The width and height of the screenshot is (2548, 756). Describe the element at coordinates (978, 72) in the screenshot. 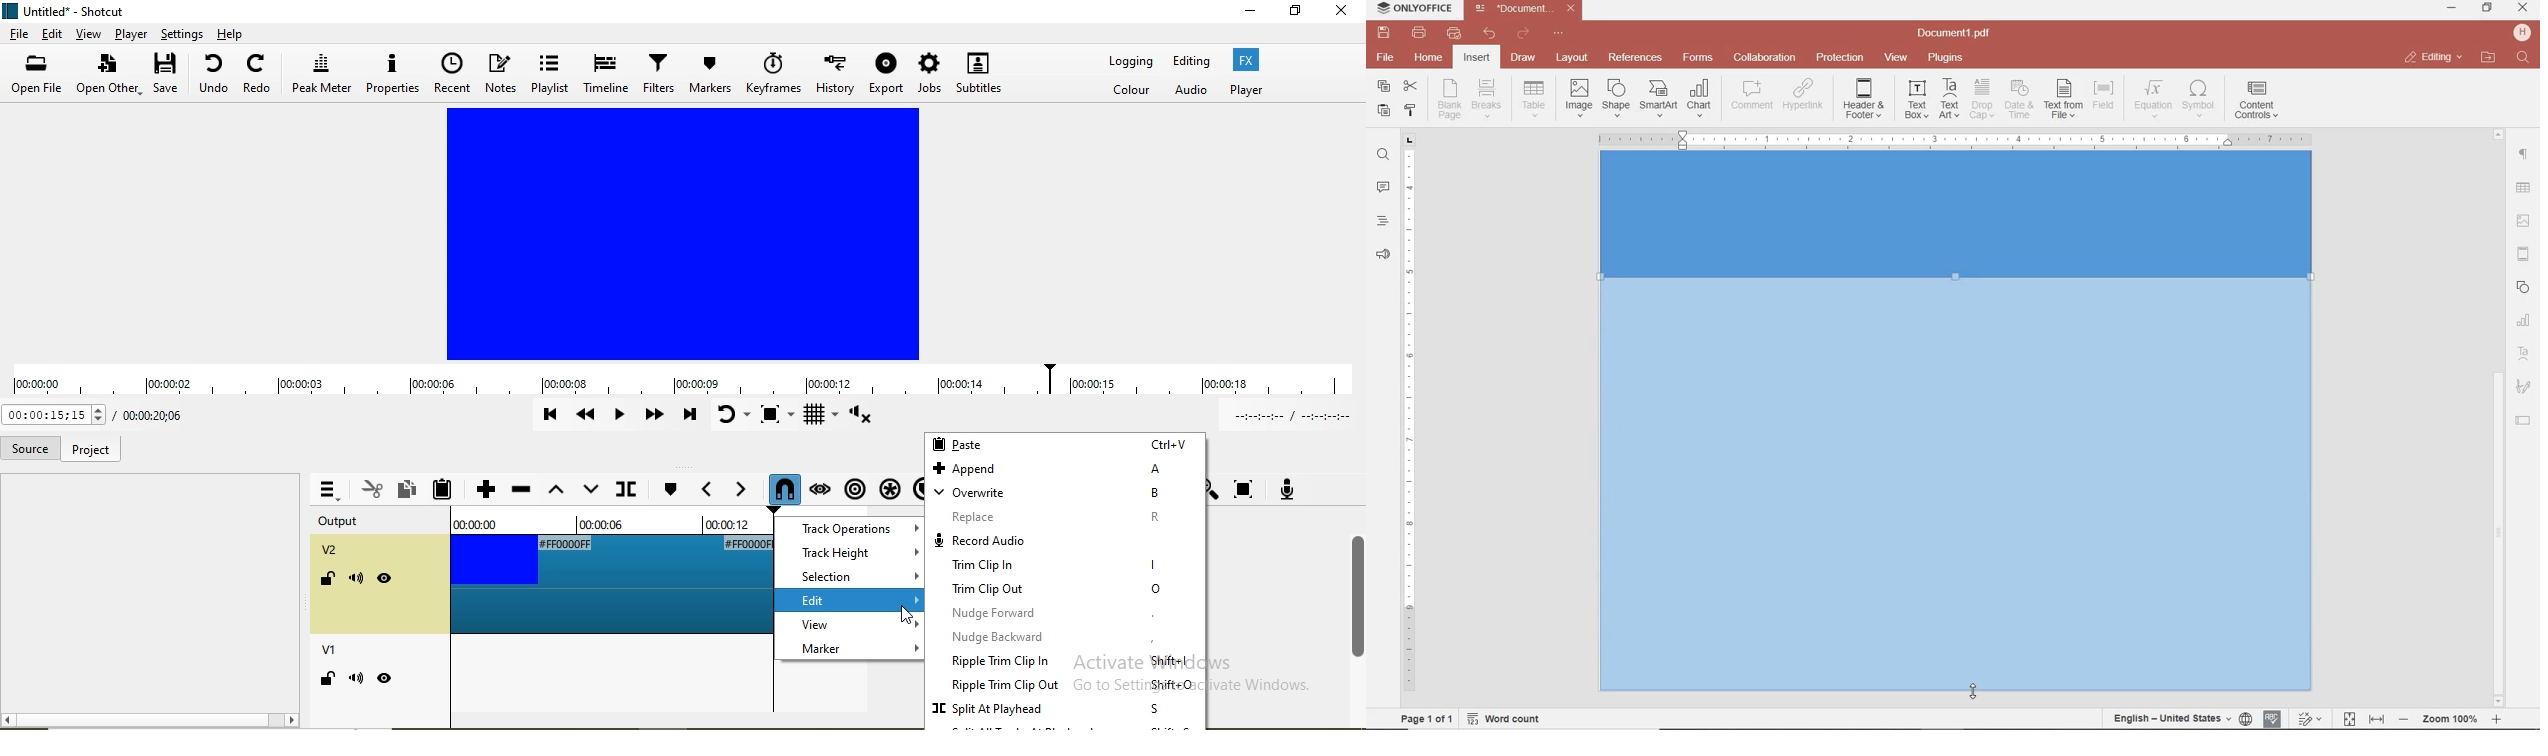

I see `subtitles` at that location.